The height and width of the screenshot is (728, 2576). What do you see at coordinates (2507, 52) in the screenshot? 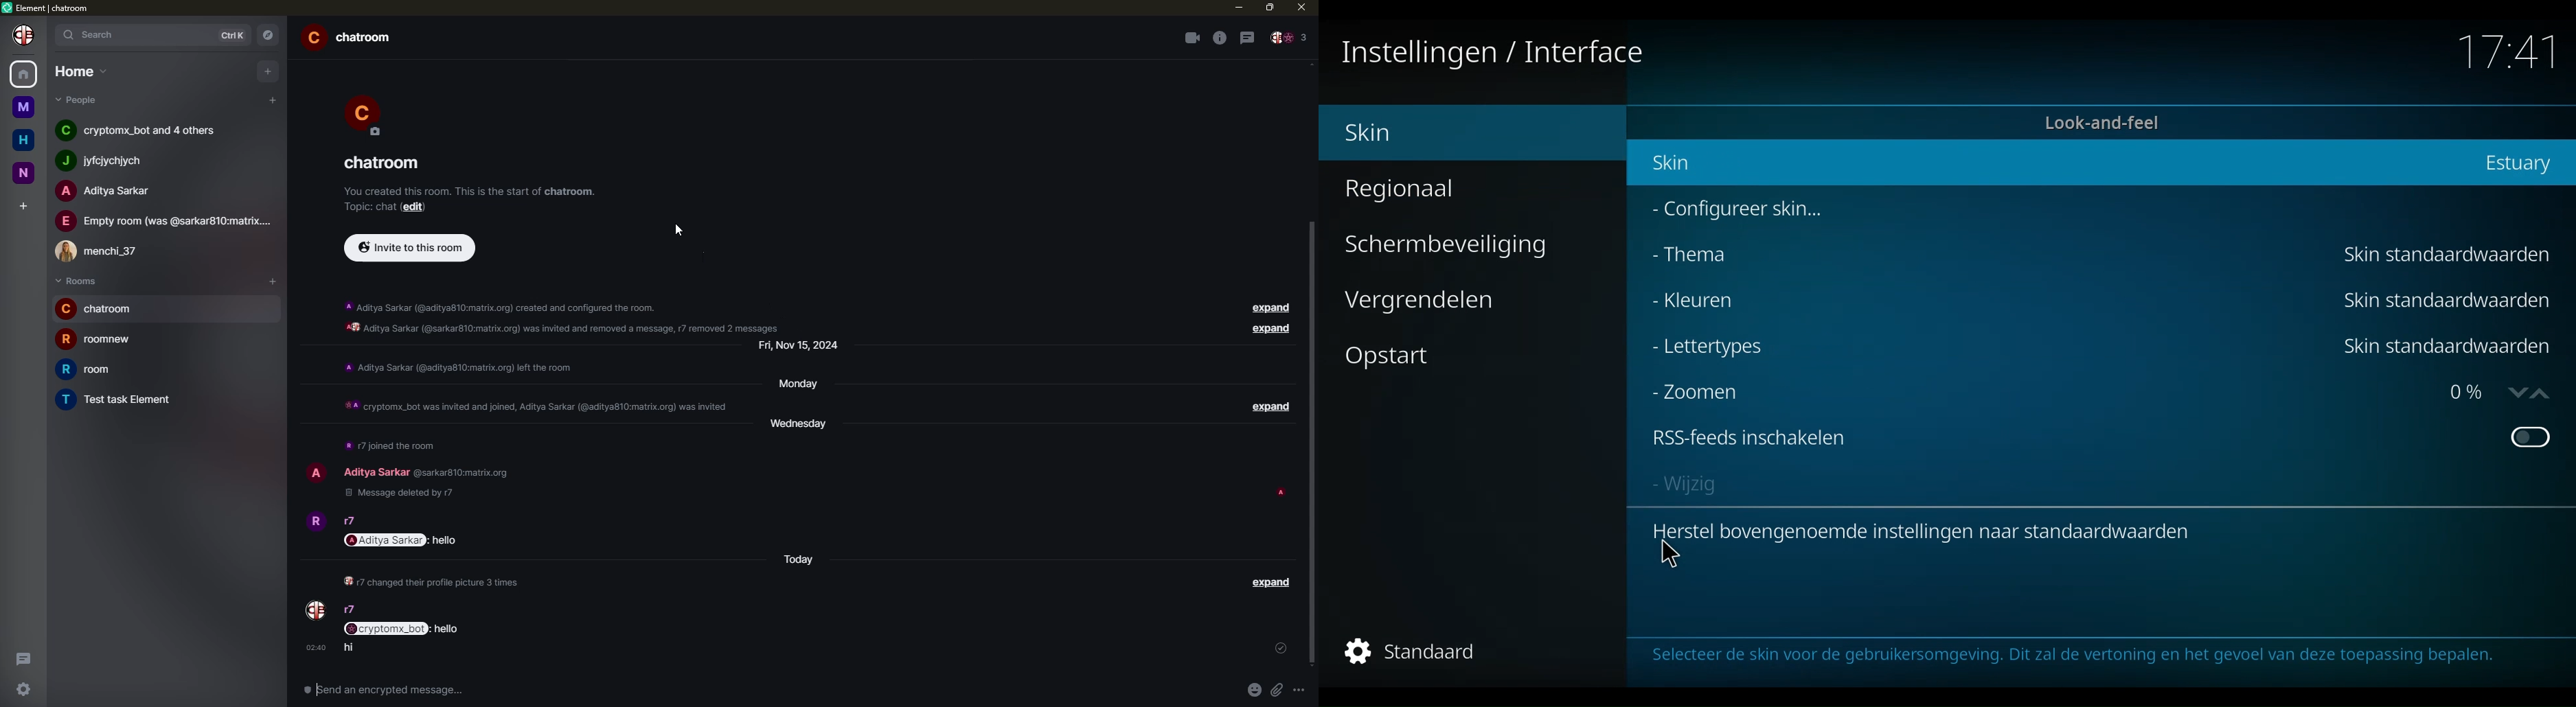
I see `Time` at bounding box center [2507, 52].